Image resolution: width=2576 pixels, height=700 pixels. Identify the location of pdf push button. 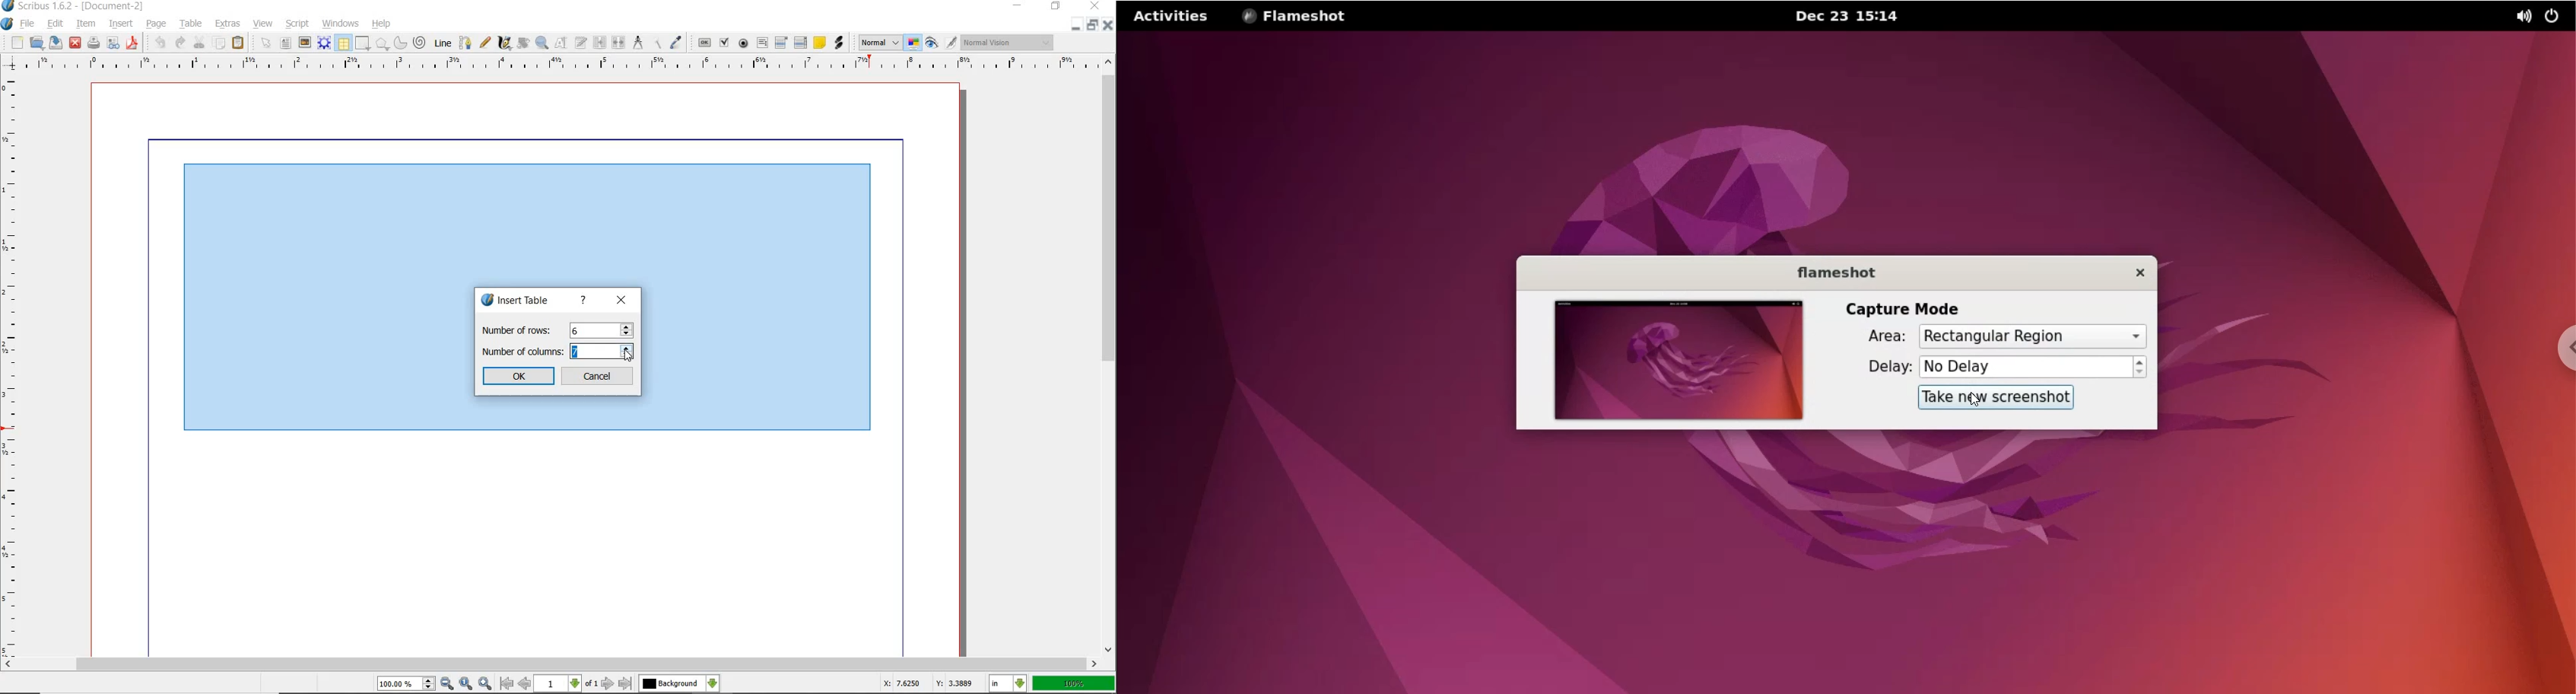
(705, 43).